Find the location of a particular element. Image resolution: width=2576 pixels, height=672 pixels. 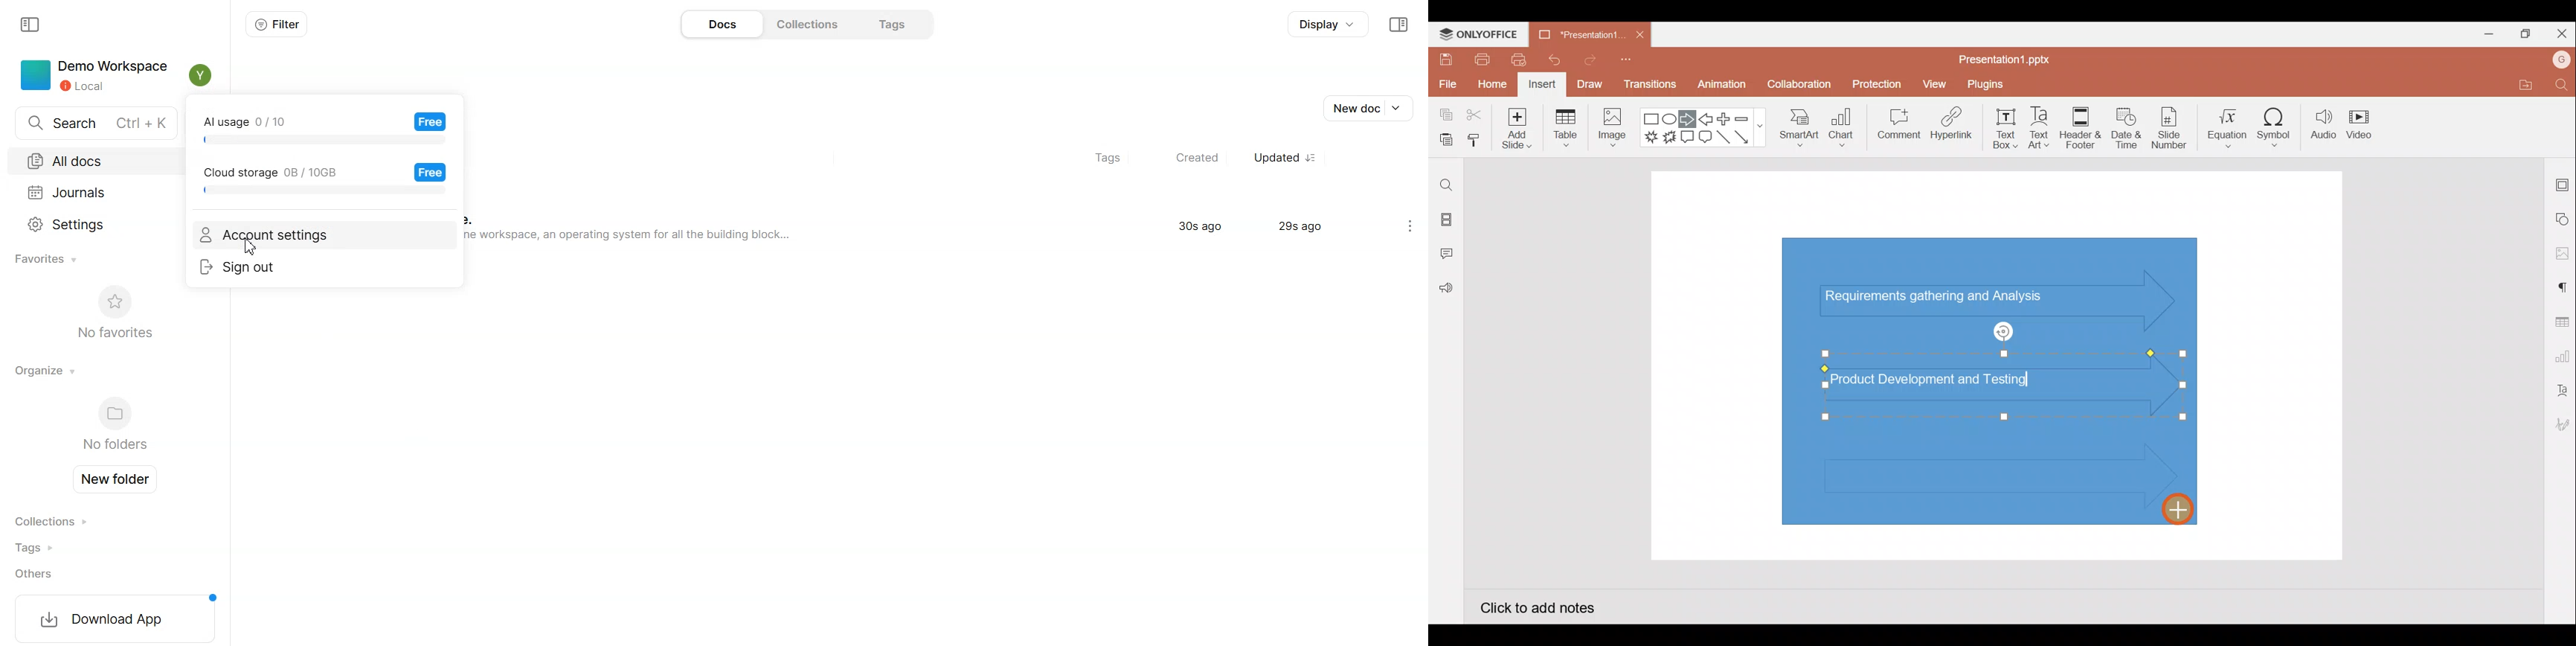

Comment is located at coordinates (1895, 126).